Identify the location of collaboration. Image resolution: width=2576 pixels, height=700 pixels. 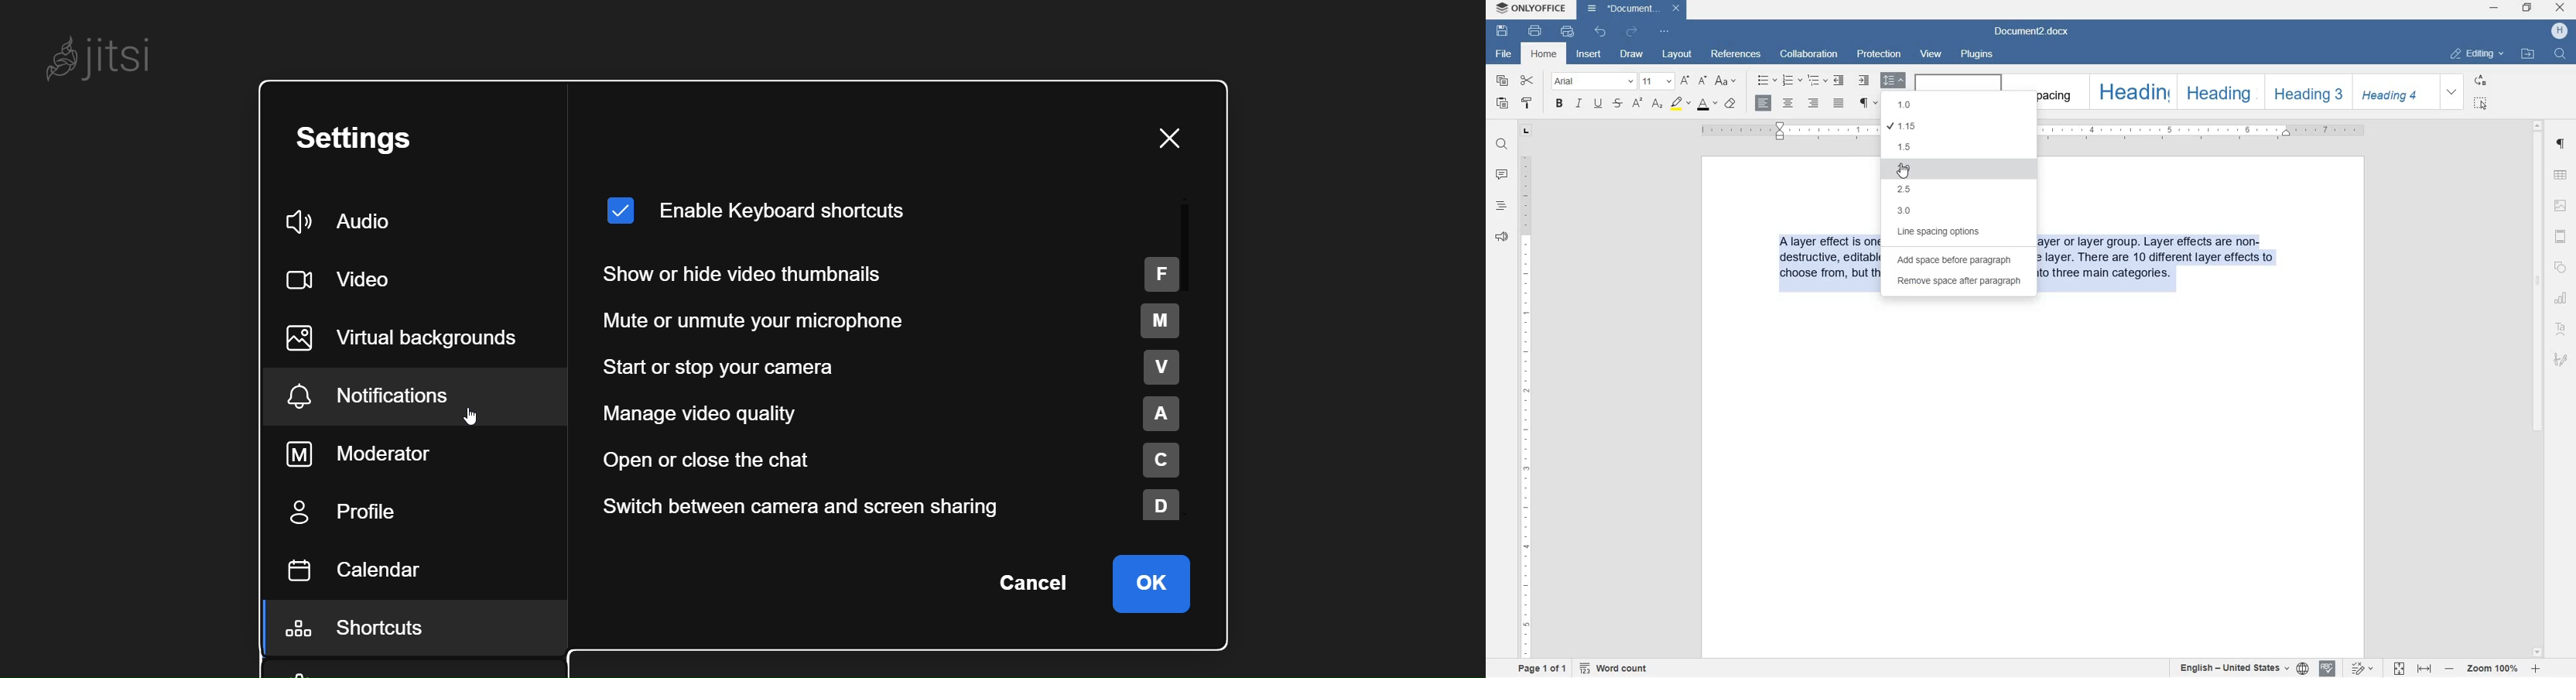
(1810, 55).